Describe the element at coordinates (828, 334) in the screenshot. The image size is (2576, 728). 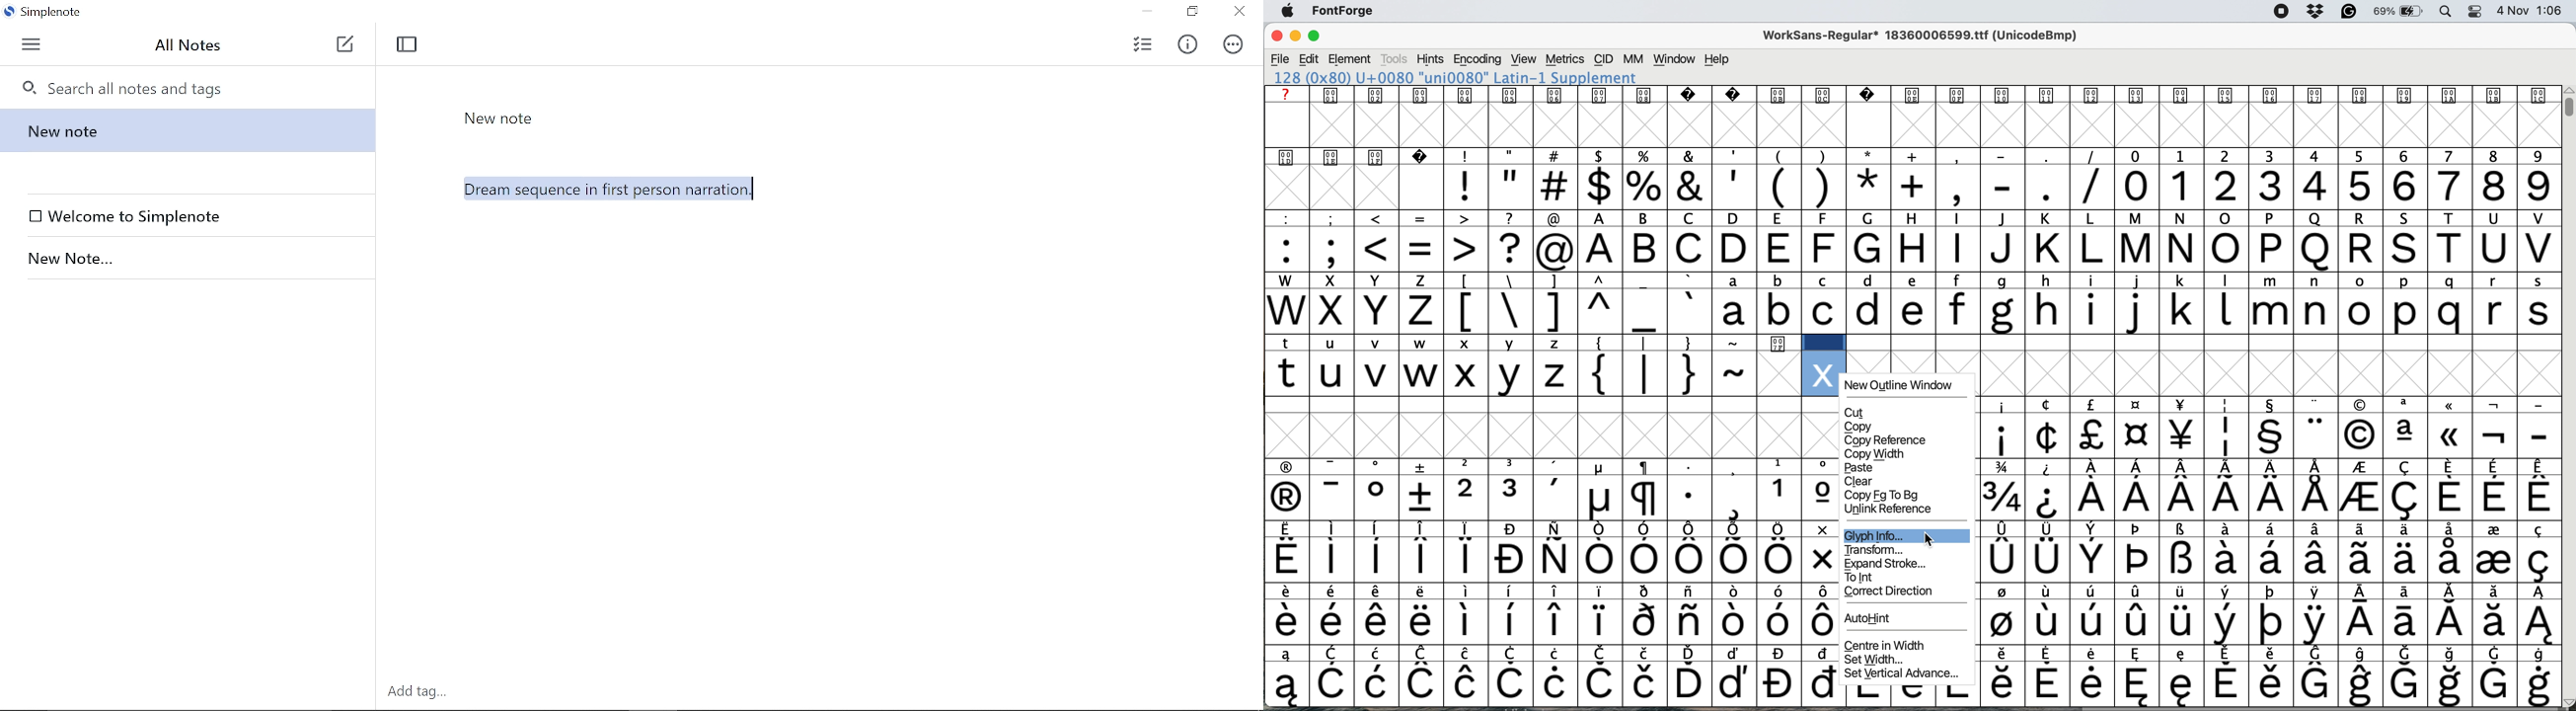
I see `Dream sequence in first person narration.` at that location.